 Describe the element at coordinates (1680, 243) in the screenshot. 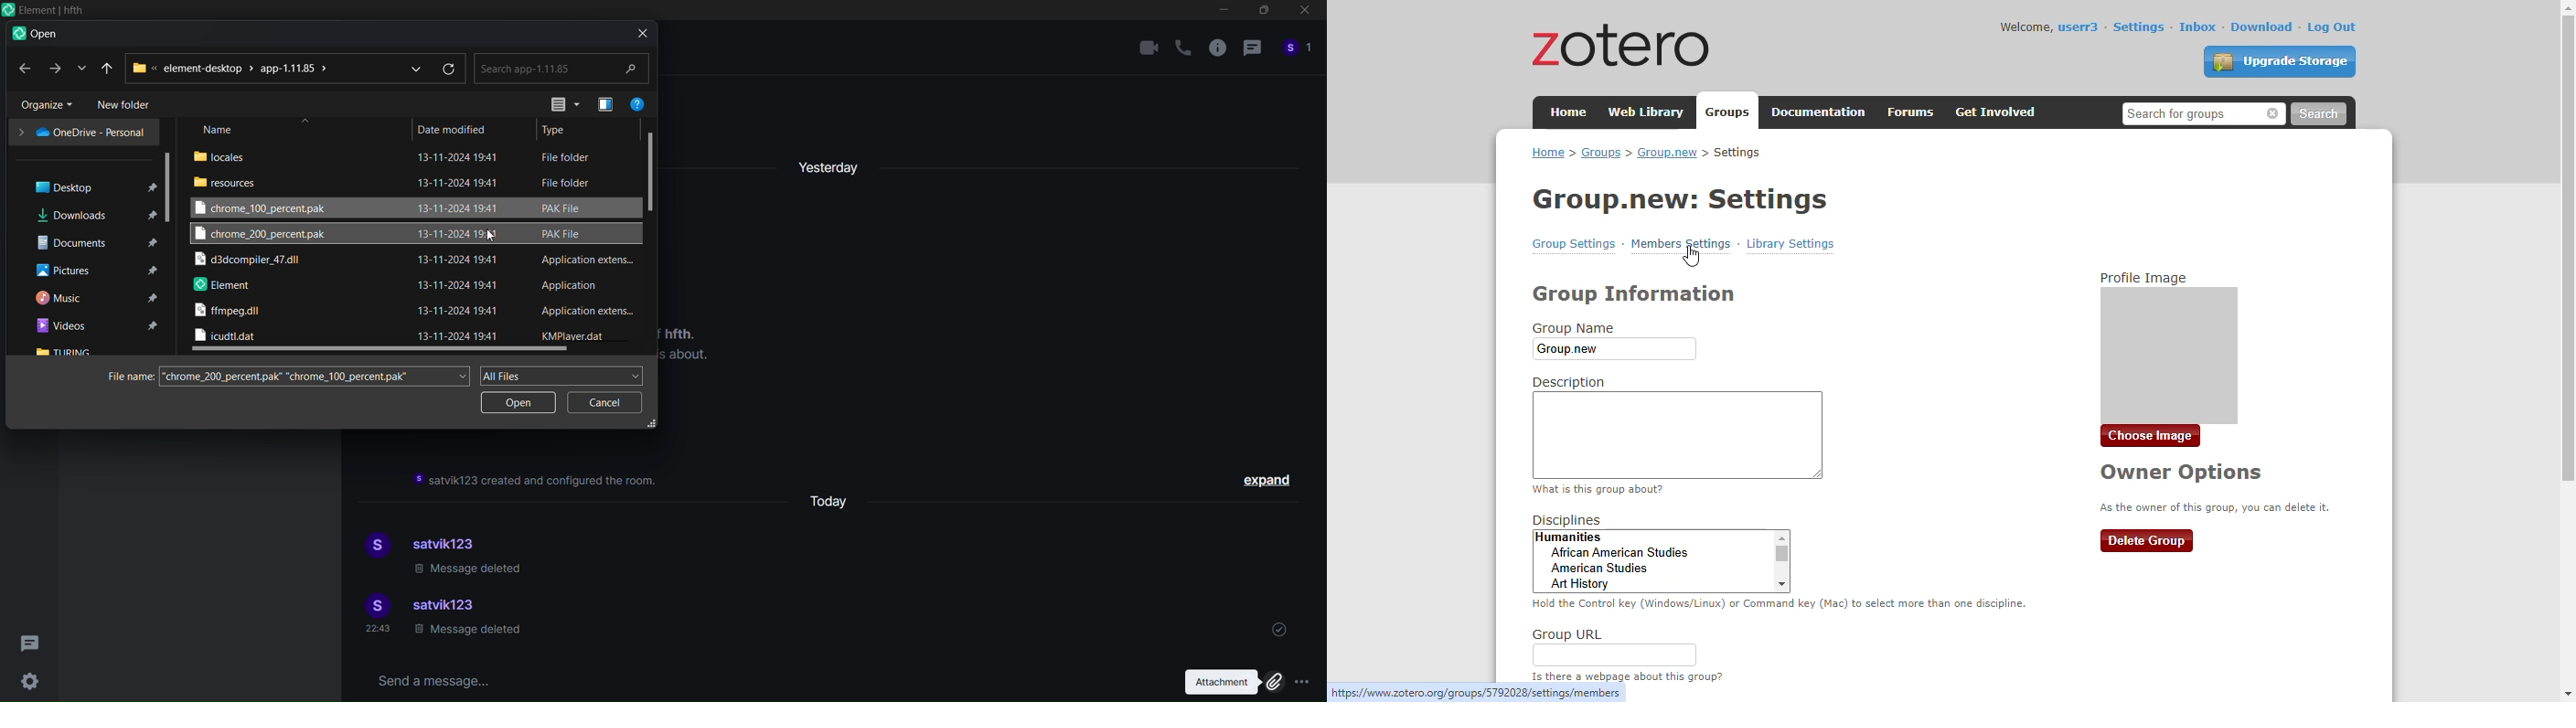

I see `members settings` at that location.